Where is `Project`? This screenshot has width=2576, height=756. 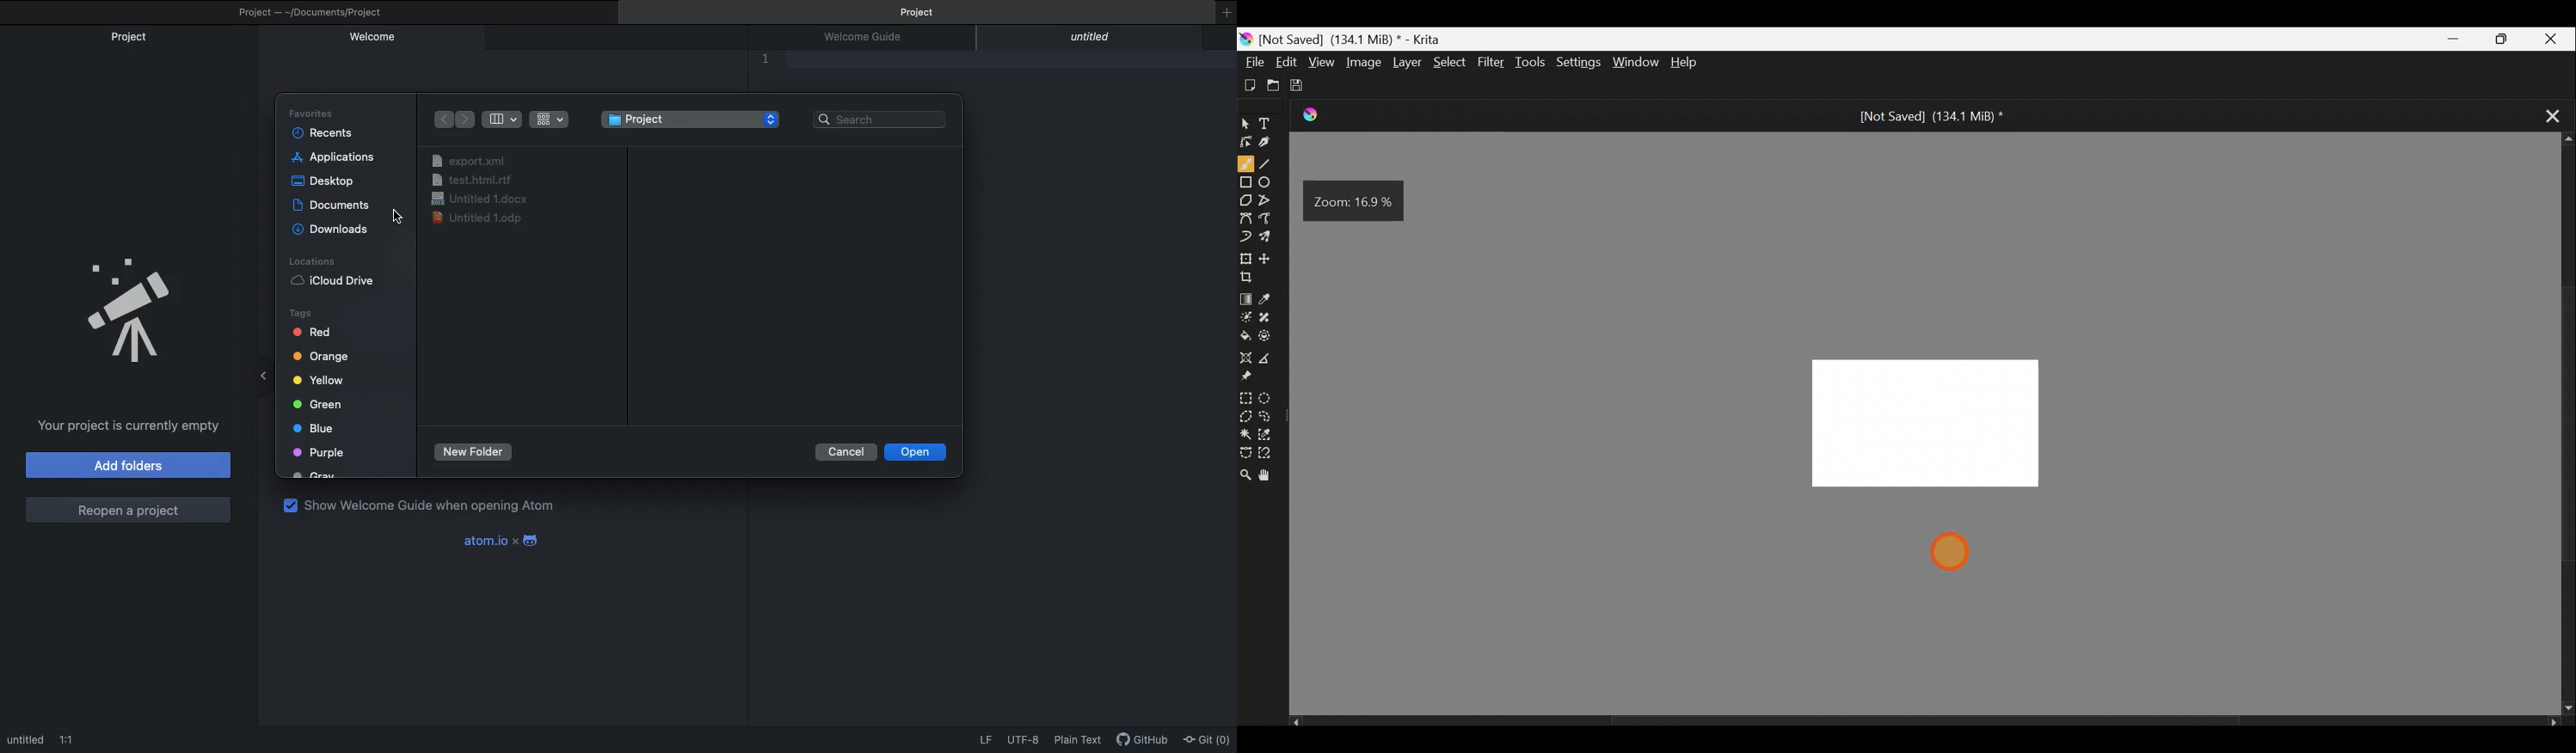
Project is located at coordinates (312, 13).